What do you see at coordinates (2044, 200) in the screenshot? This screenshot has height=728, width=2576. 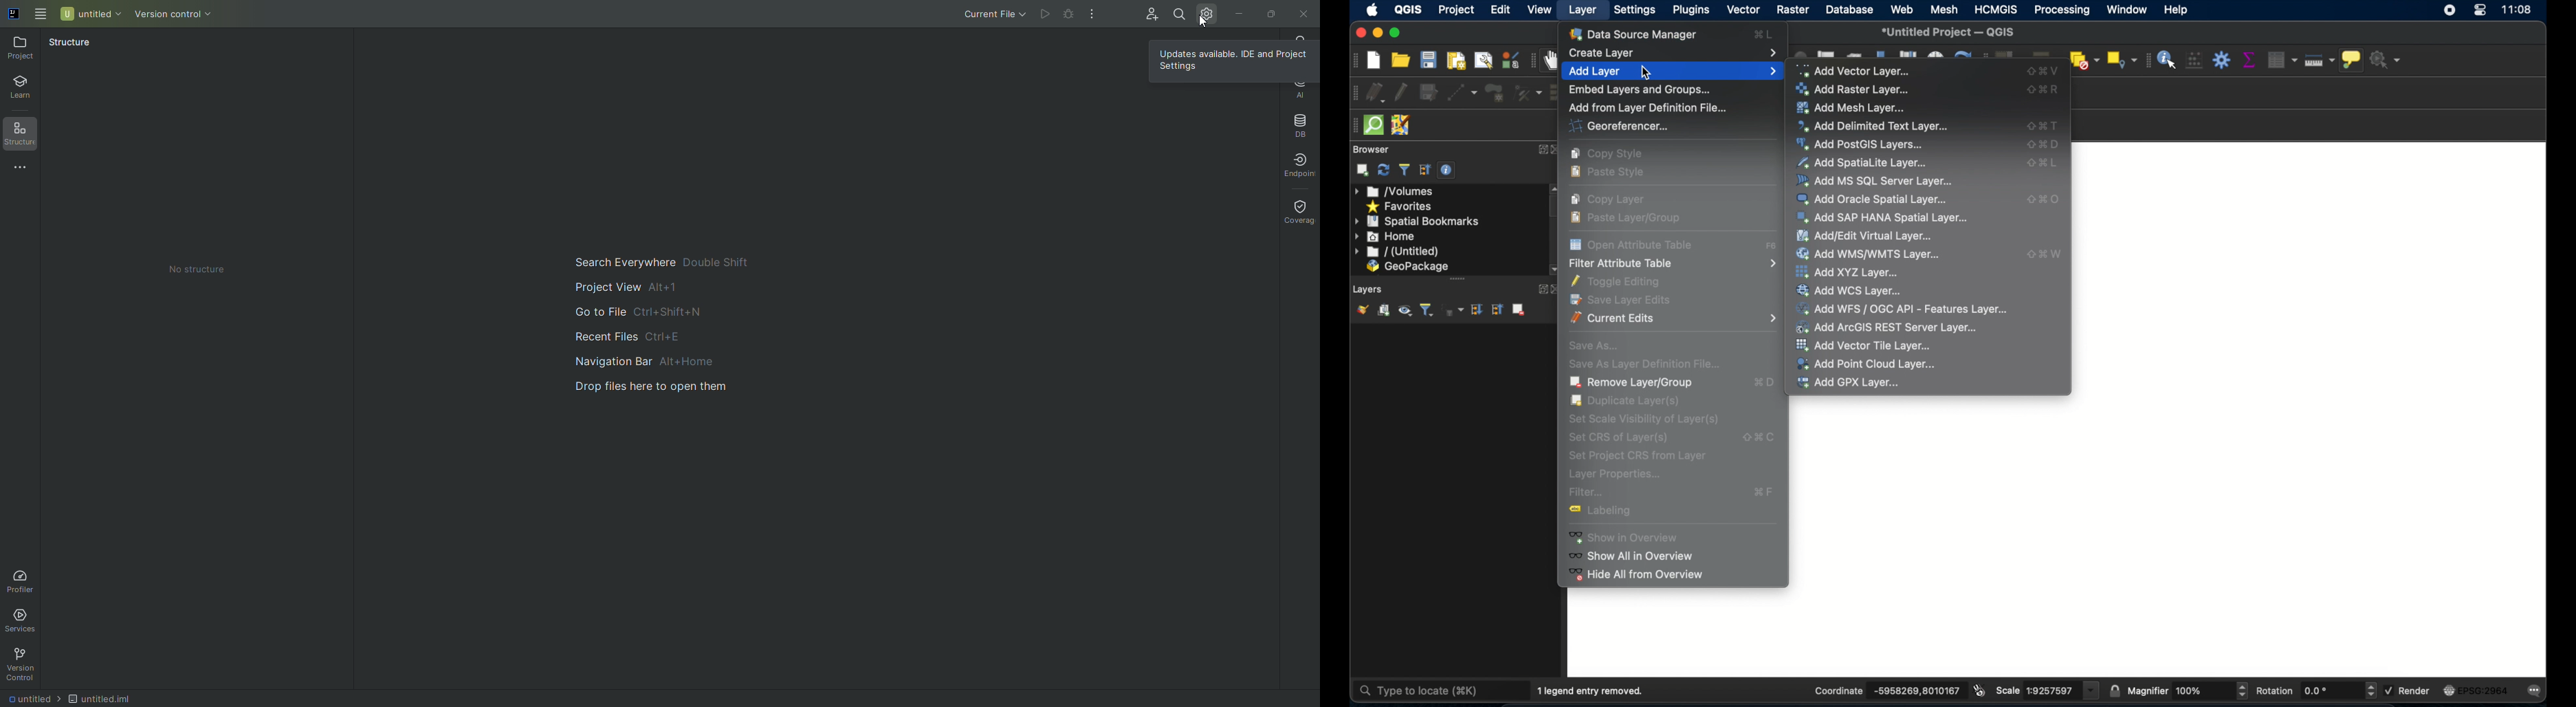 I see `add oracle spatial layer` at bounding box center [2044, 200].